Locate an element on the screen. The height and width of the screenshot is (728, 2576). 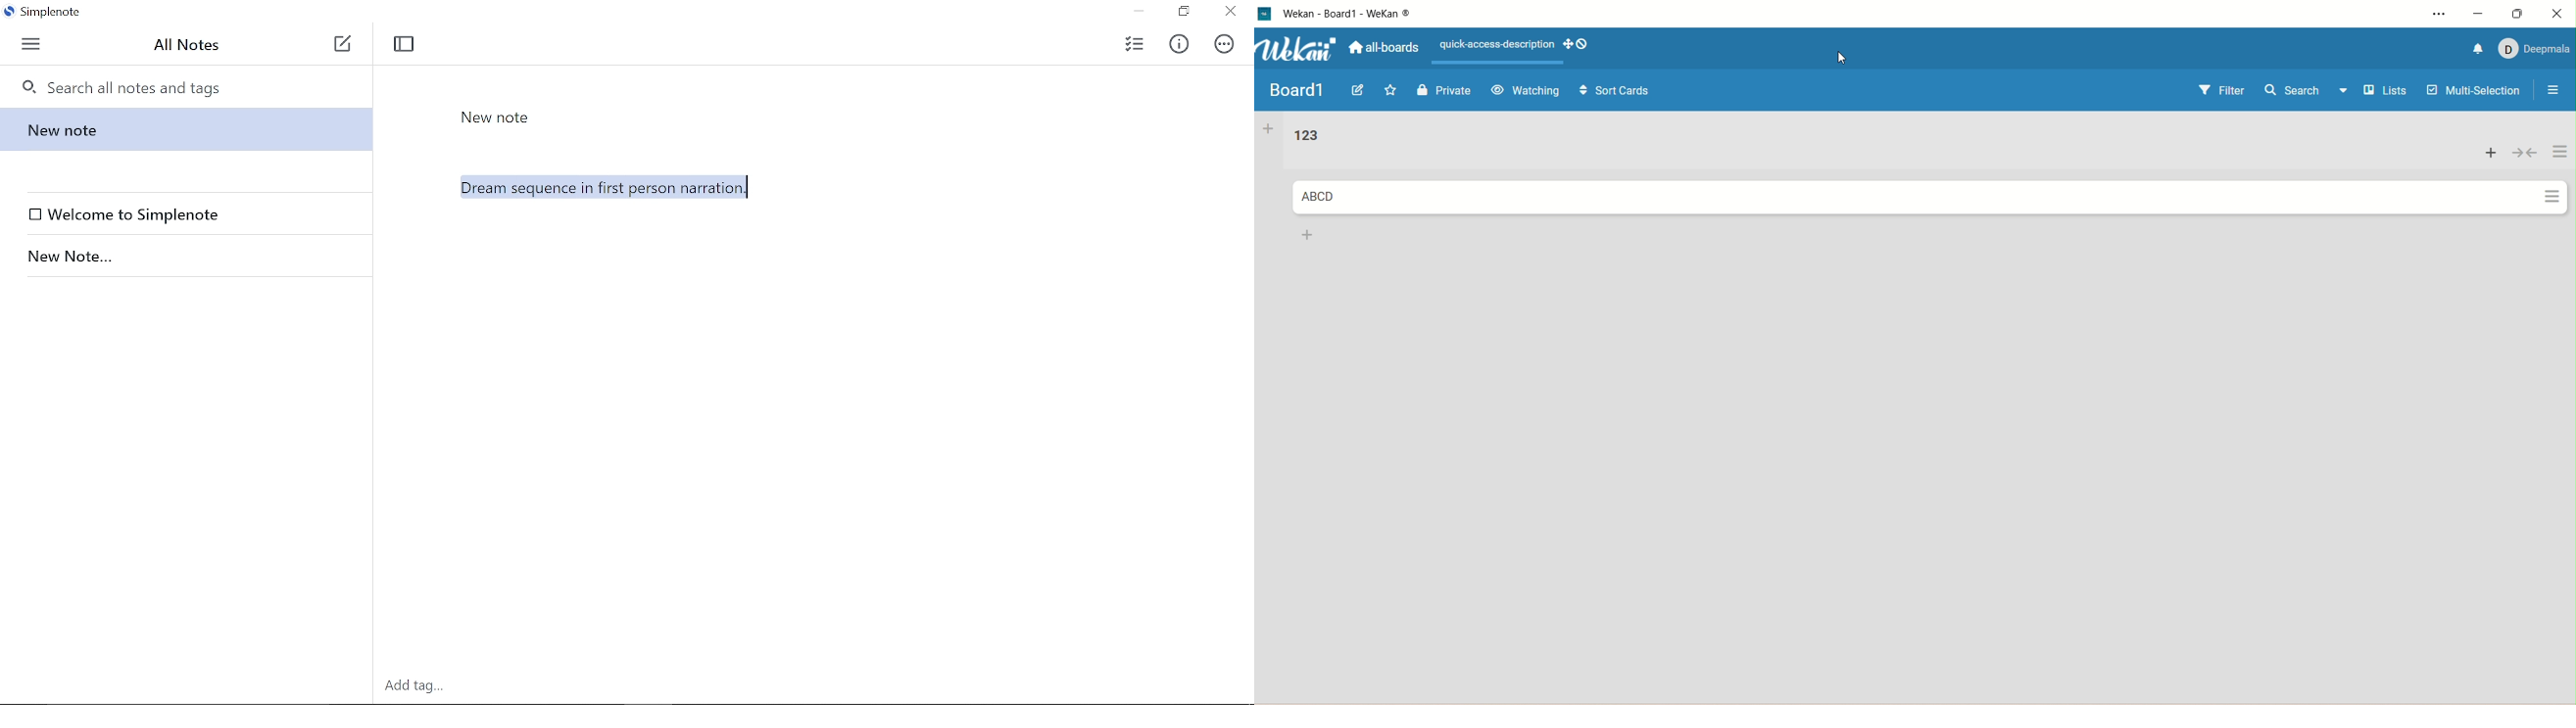
add is located at coordinates (2492, 152).